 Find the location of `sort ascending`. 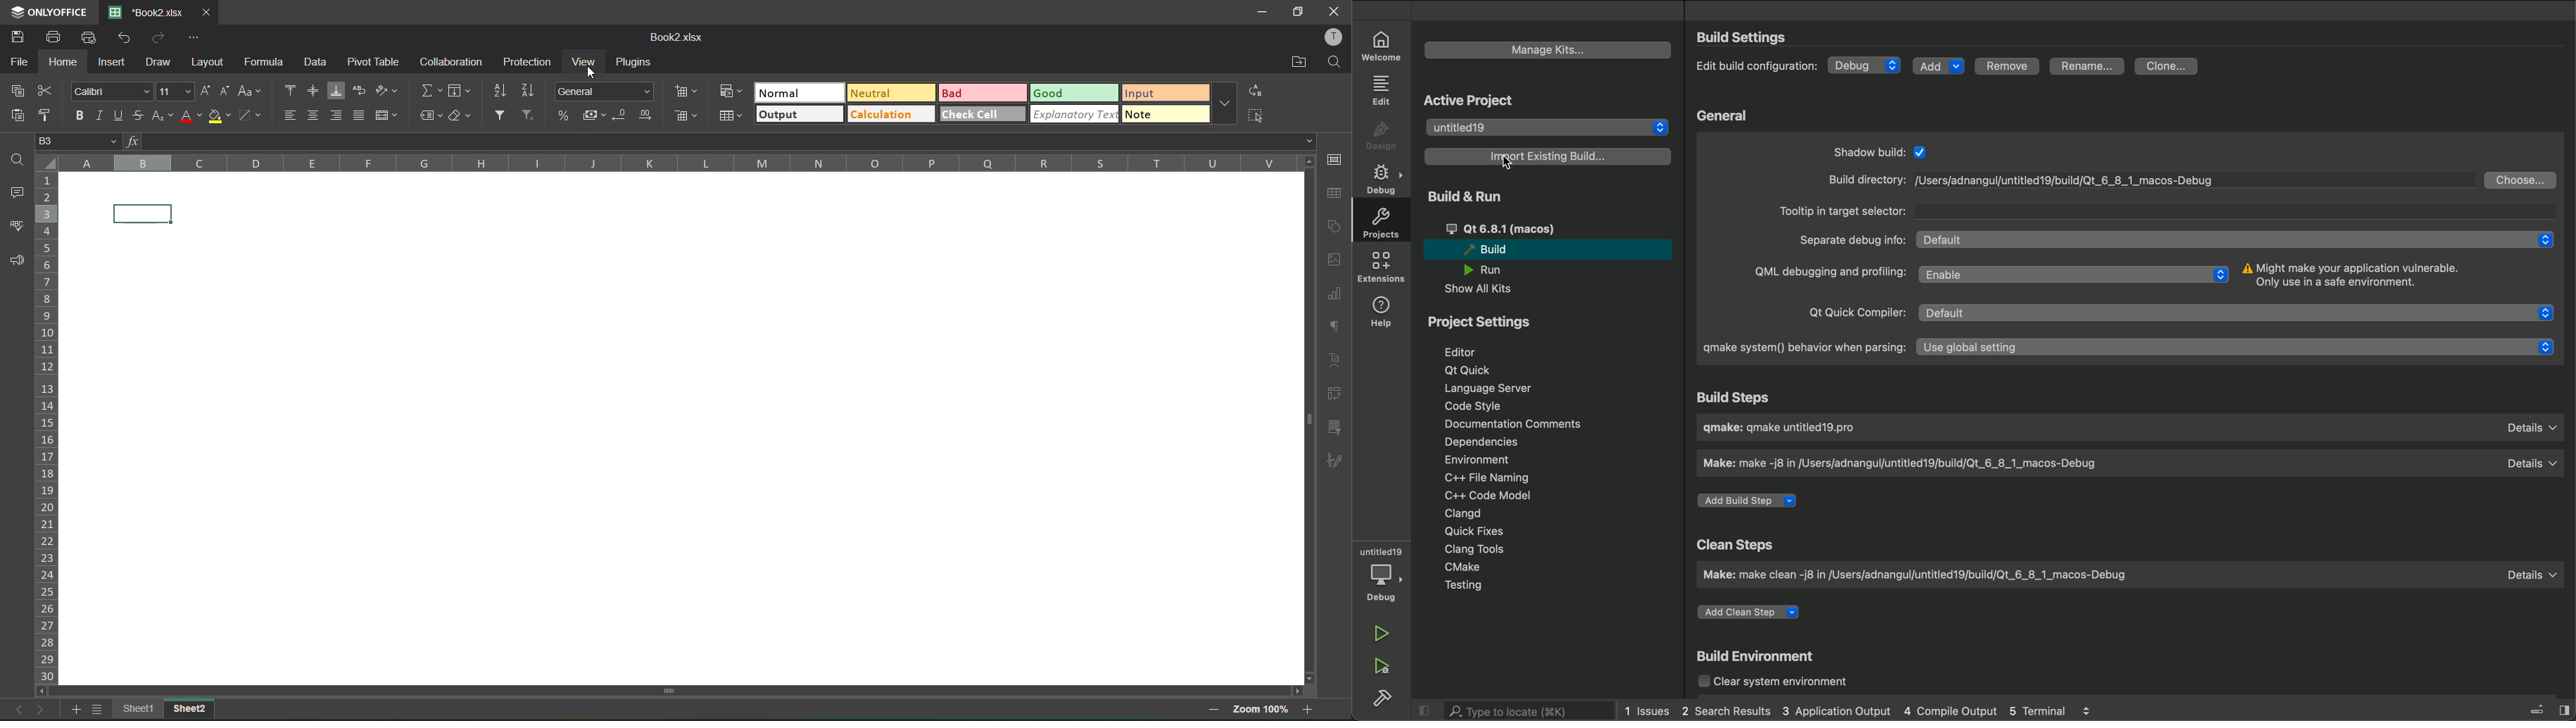

sort ascending is located at coordinates (501, 90).